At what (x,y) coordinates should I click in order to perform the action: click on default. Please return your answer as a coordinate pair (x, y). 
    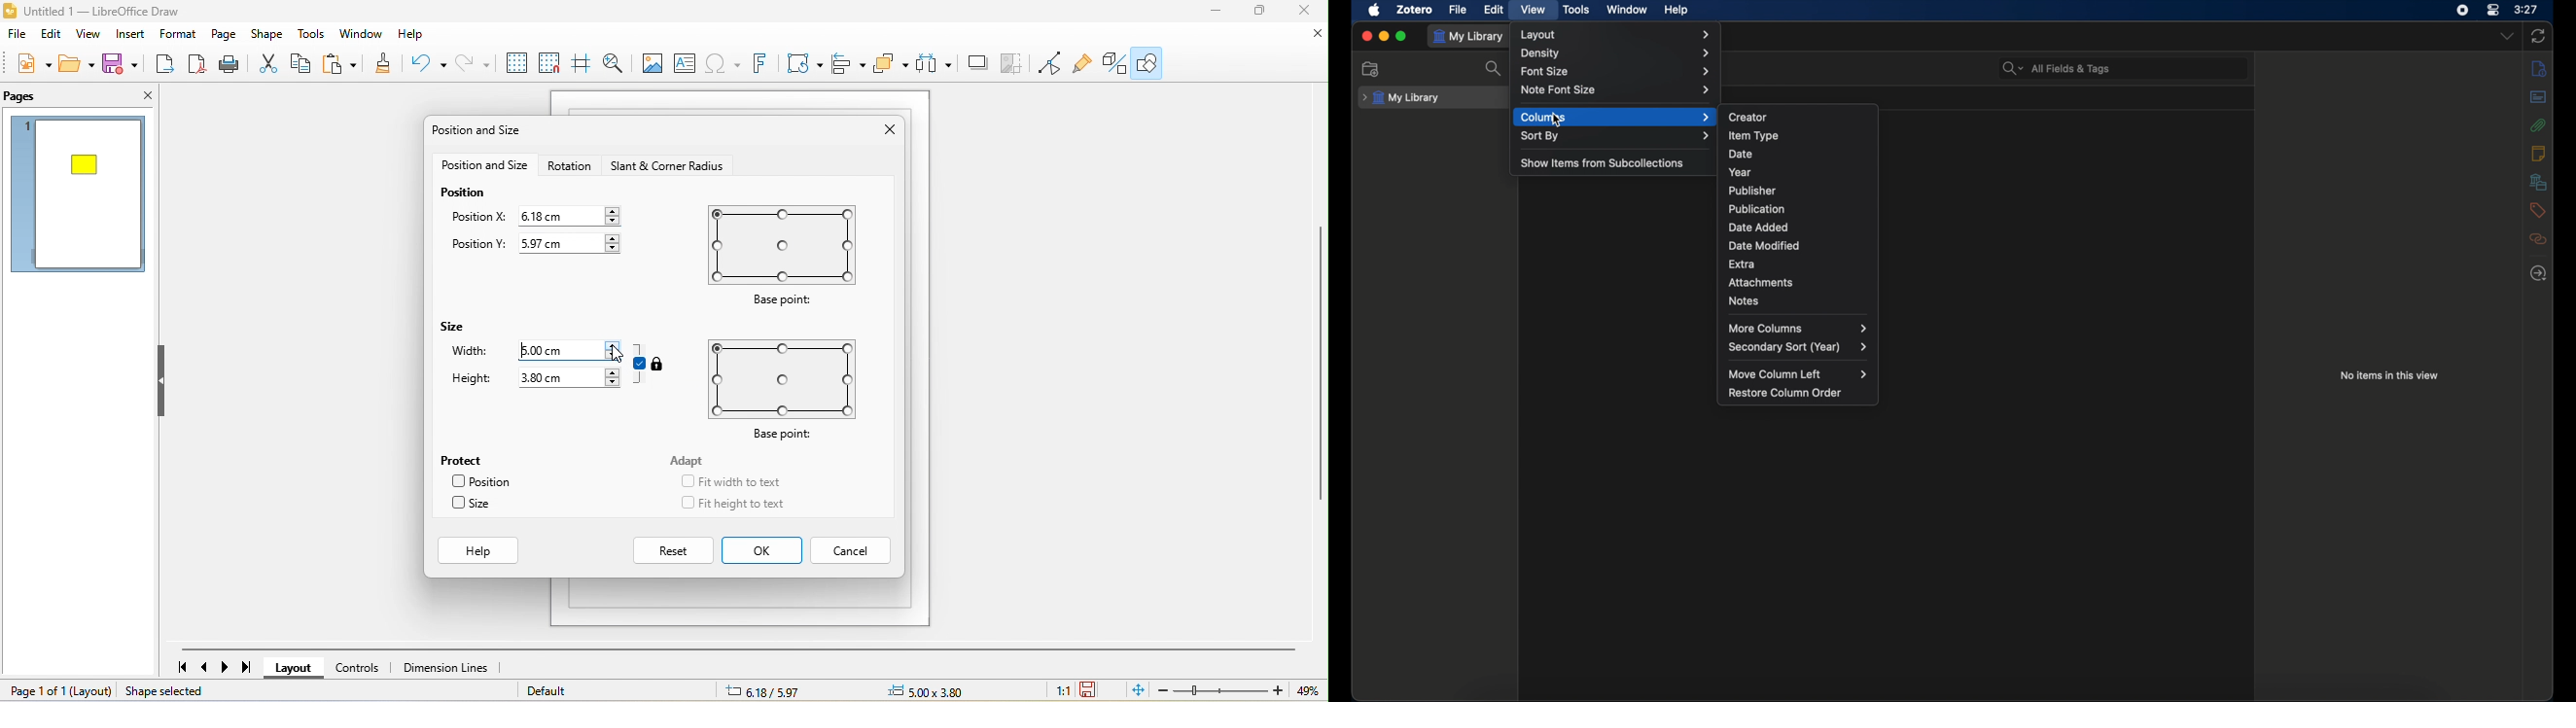
    Looking at the image, I should click on (567, 691).